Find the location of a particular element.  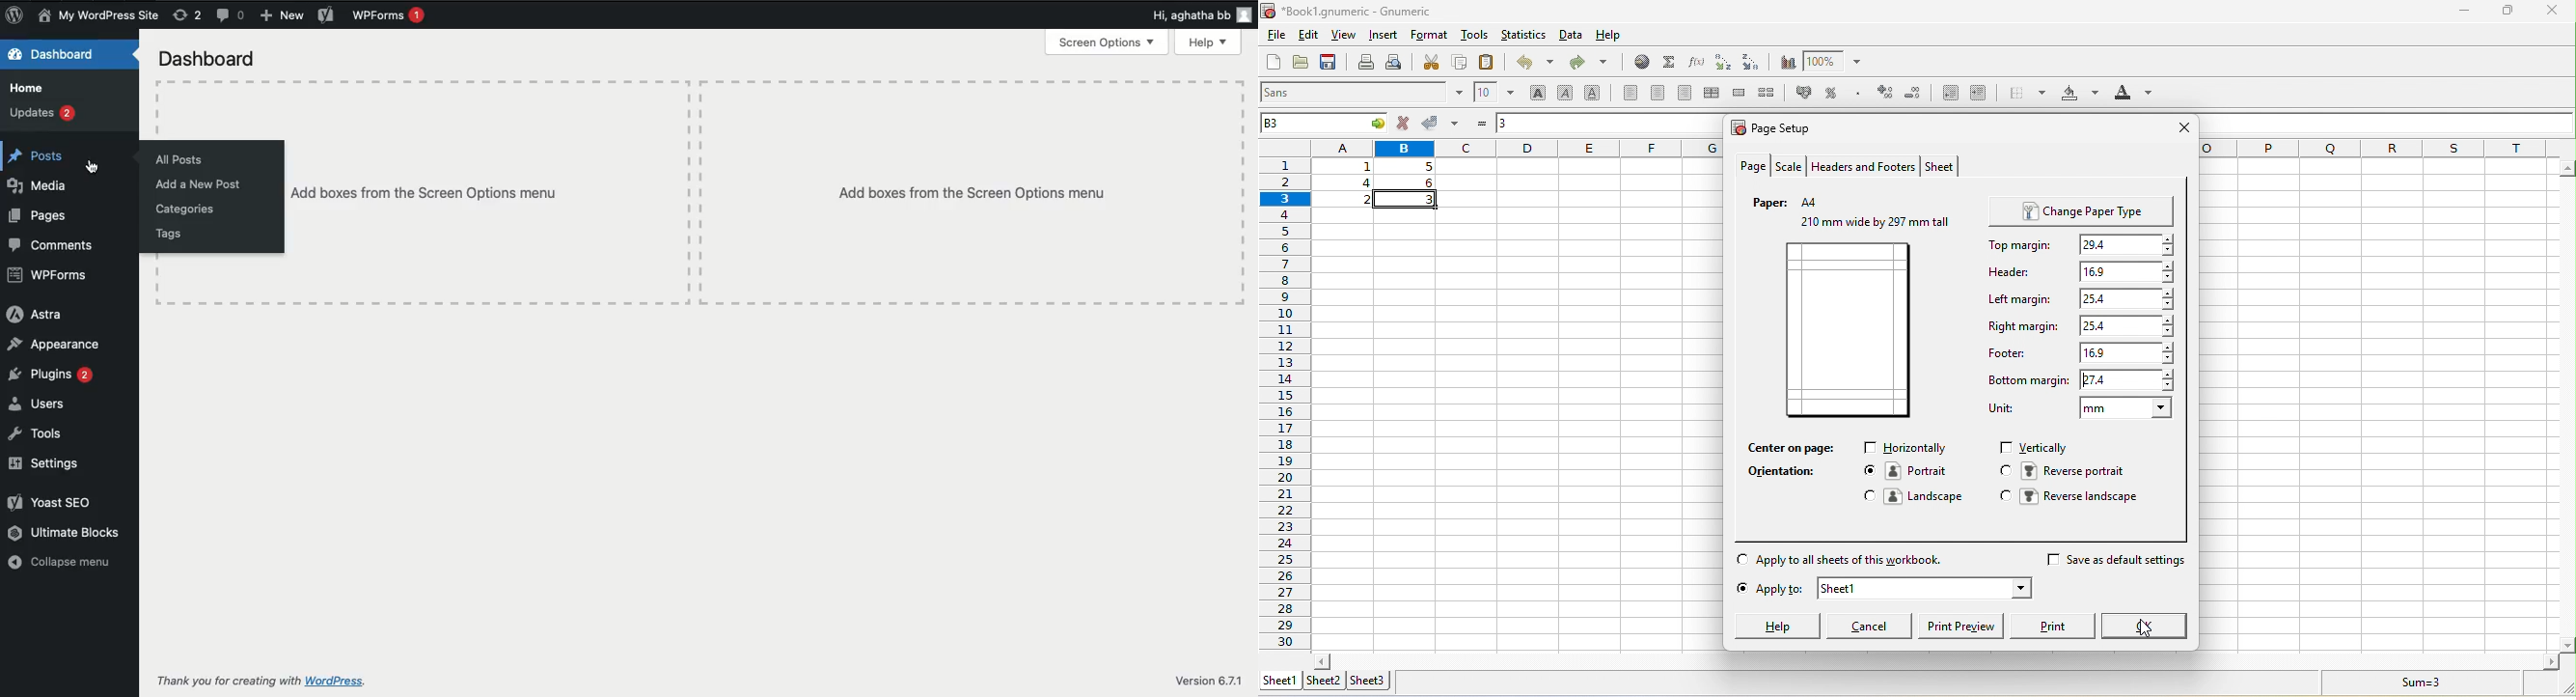

Users is located at coordinates (38, 404).